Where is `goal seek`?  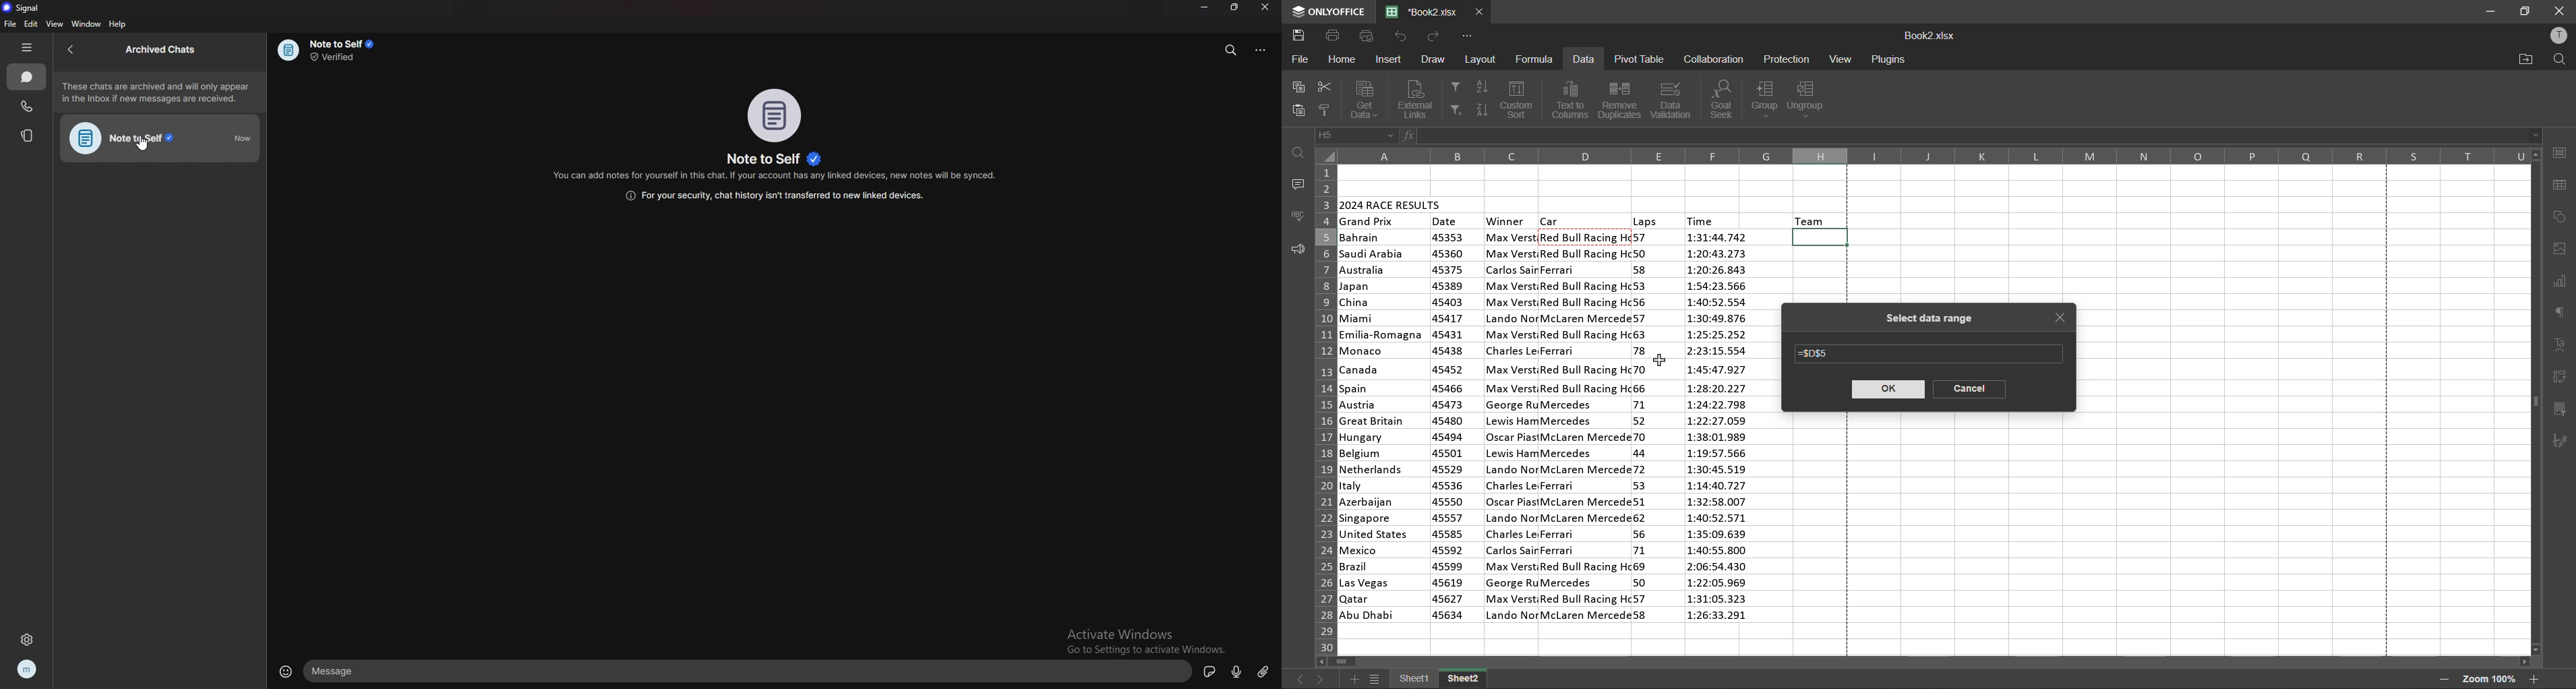
goal seek is located at coordinates (1725, 100).